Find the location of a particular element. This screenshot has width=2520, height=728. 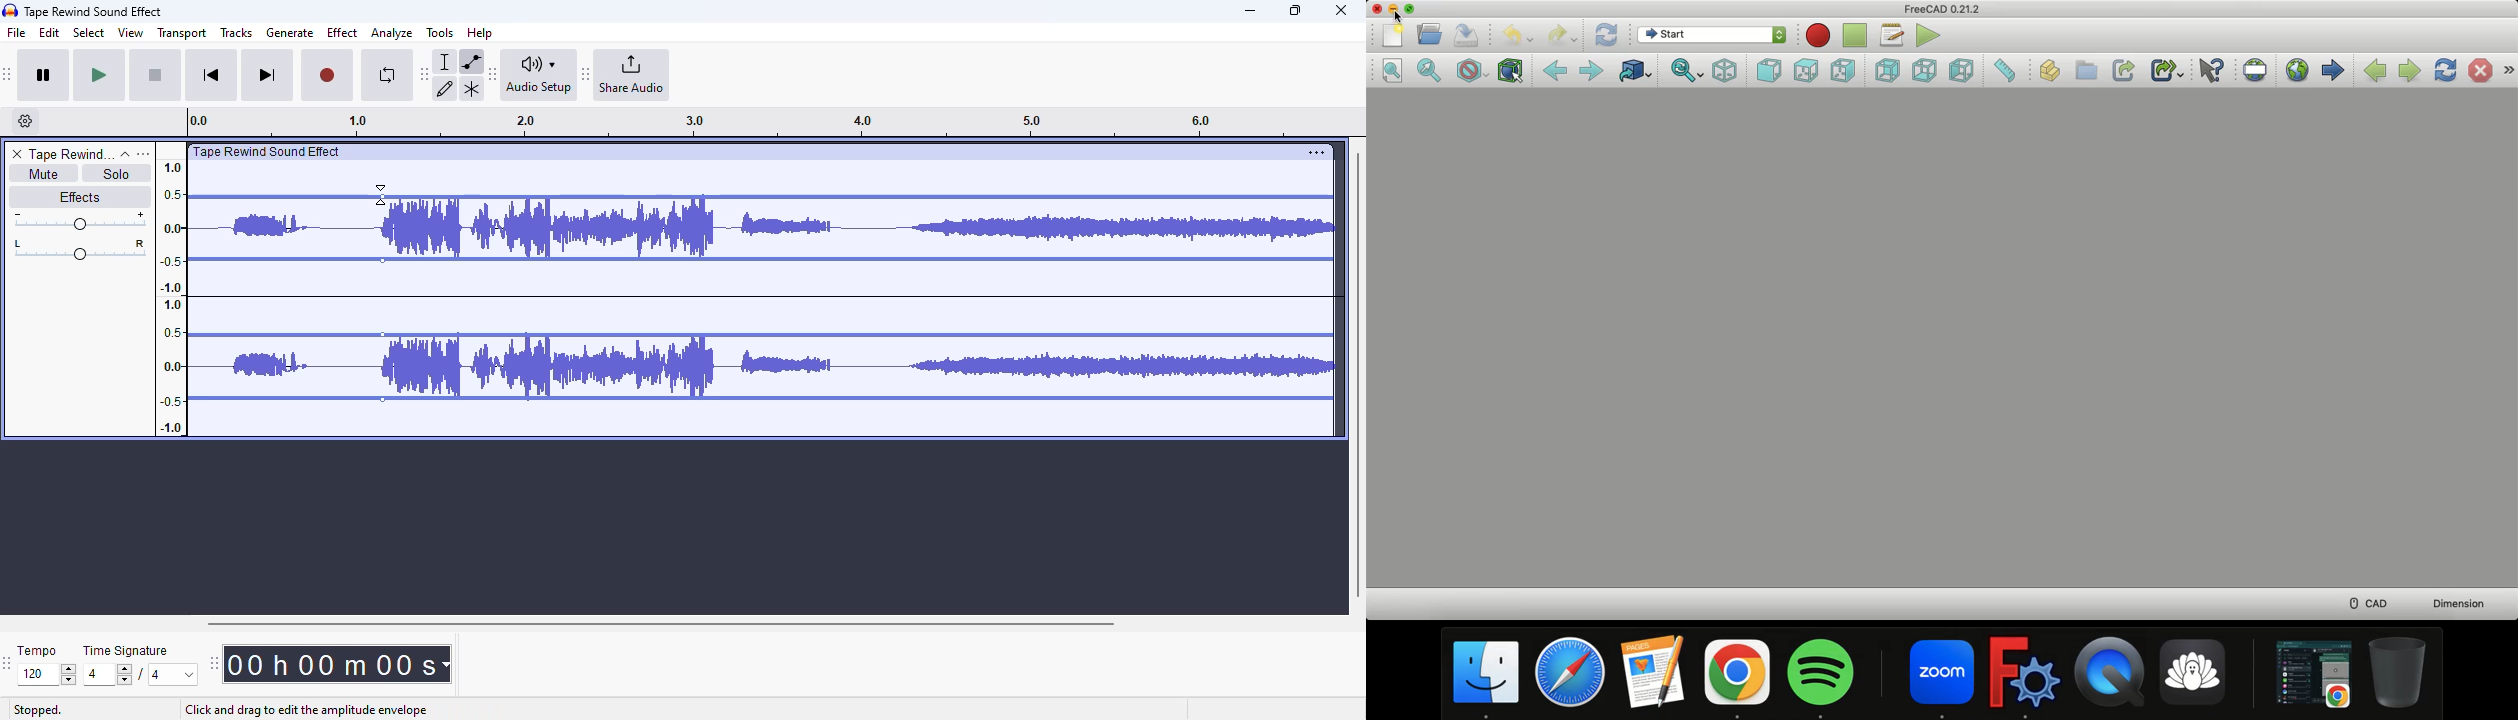

Fit selection is located at coordinates (1426, 68).